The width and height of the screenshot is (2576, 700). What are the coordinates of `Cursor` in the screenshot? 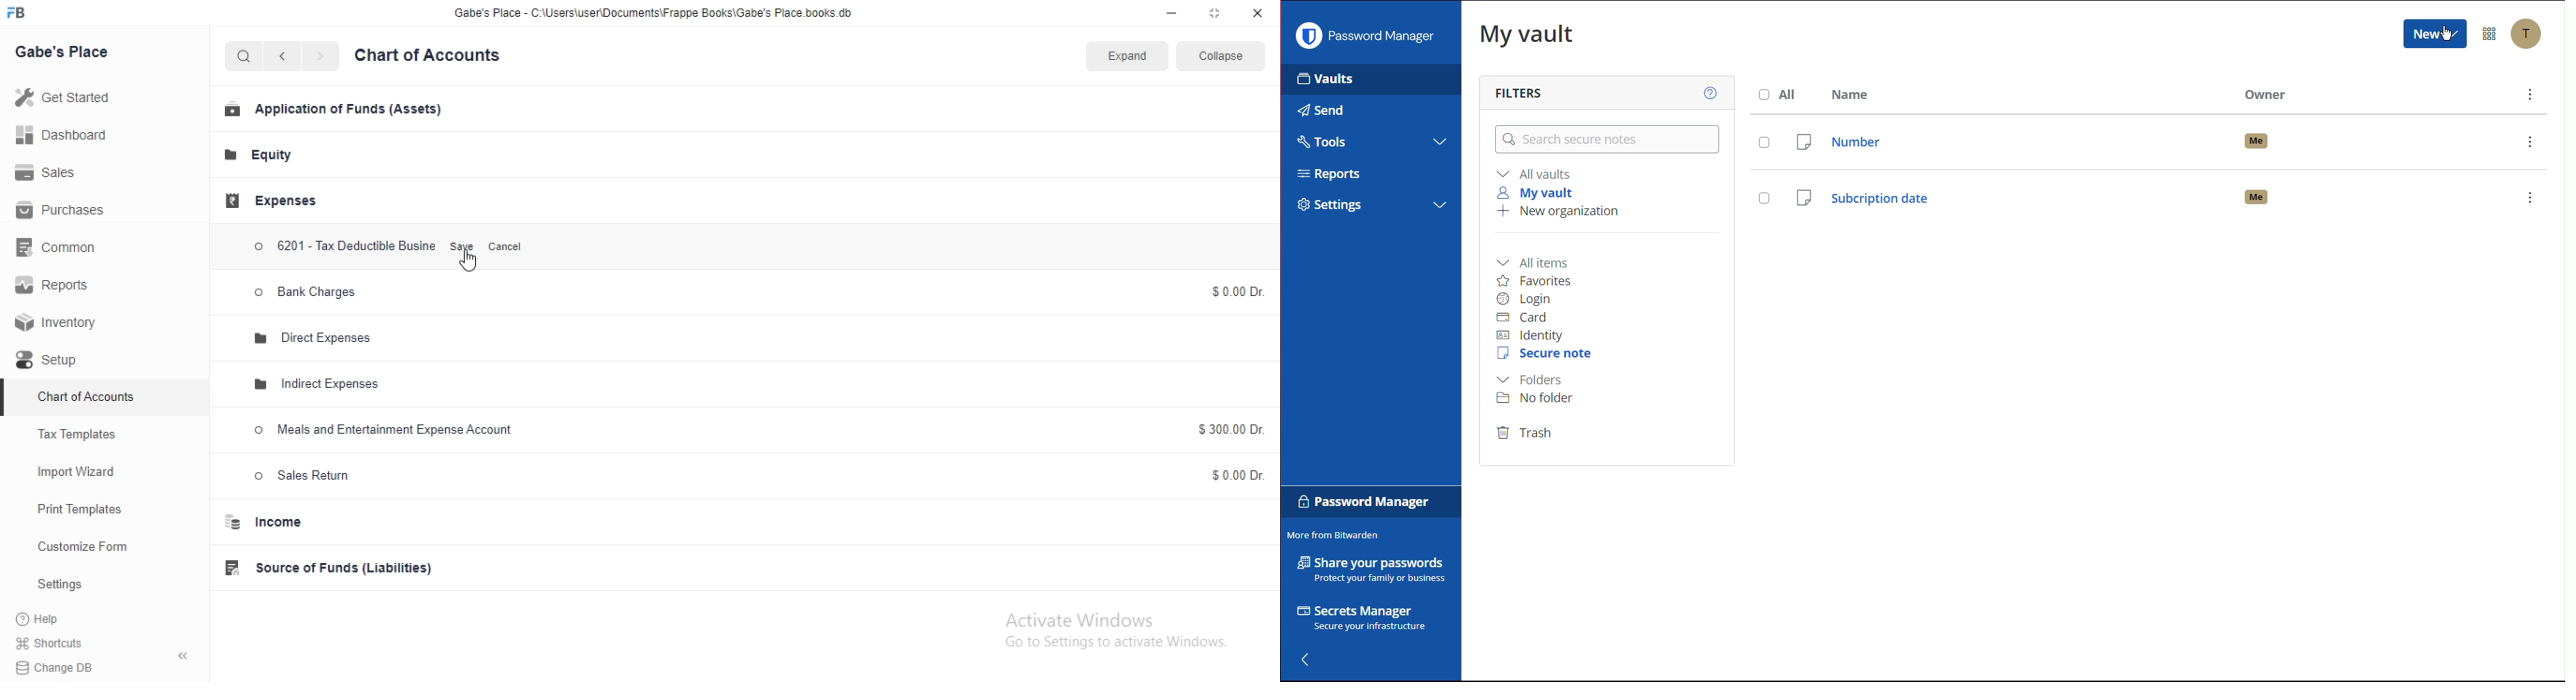 It's located at (463, 256).